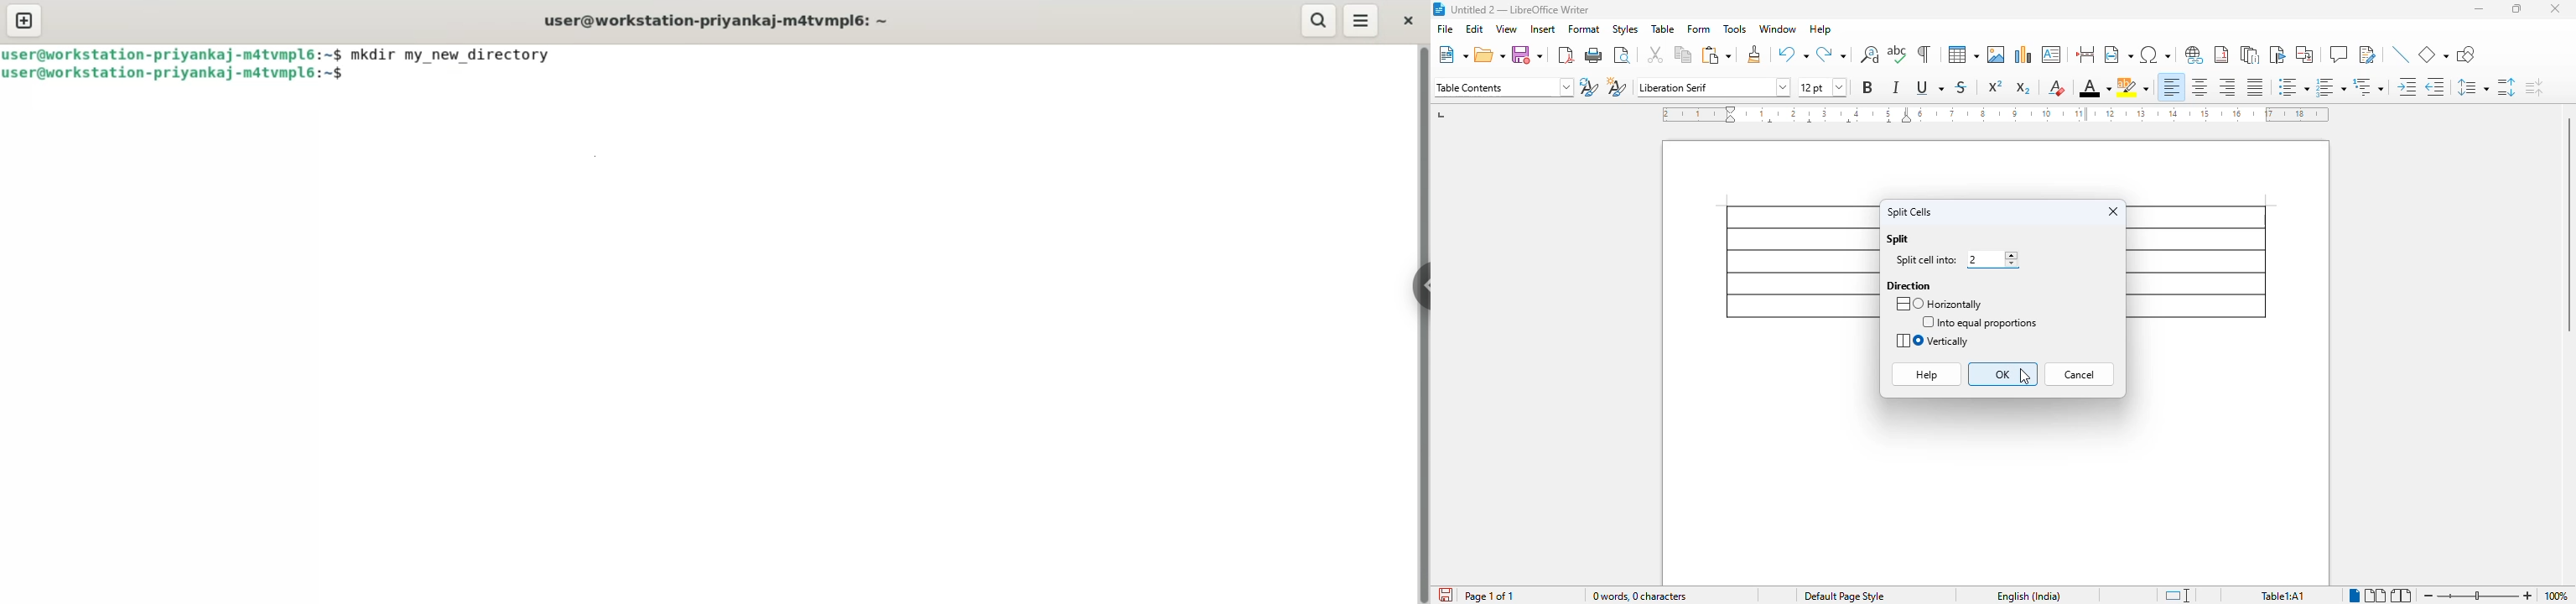 The width and height of the screenshot is (2576, 616). What do you see at coordinates (1898, 238) in the screenshot?
I see `split` at bounding box center [1898, 238].